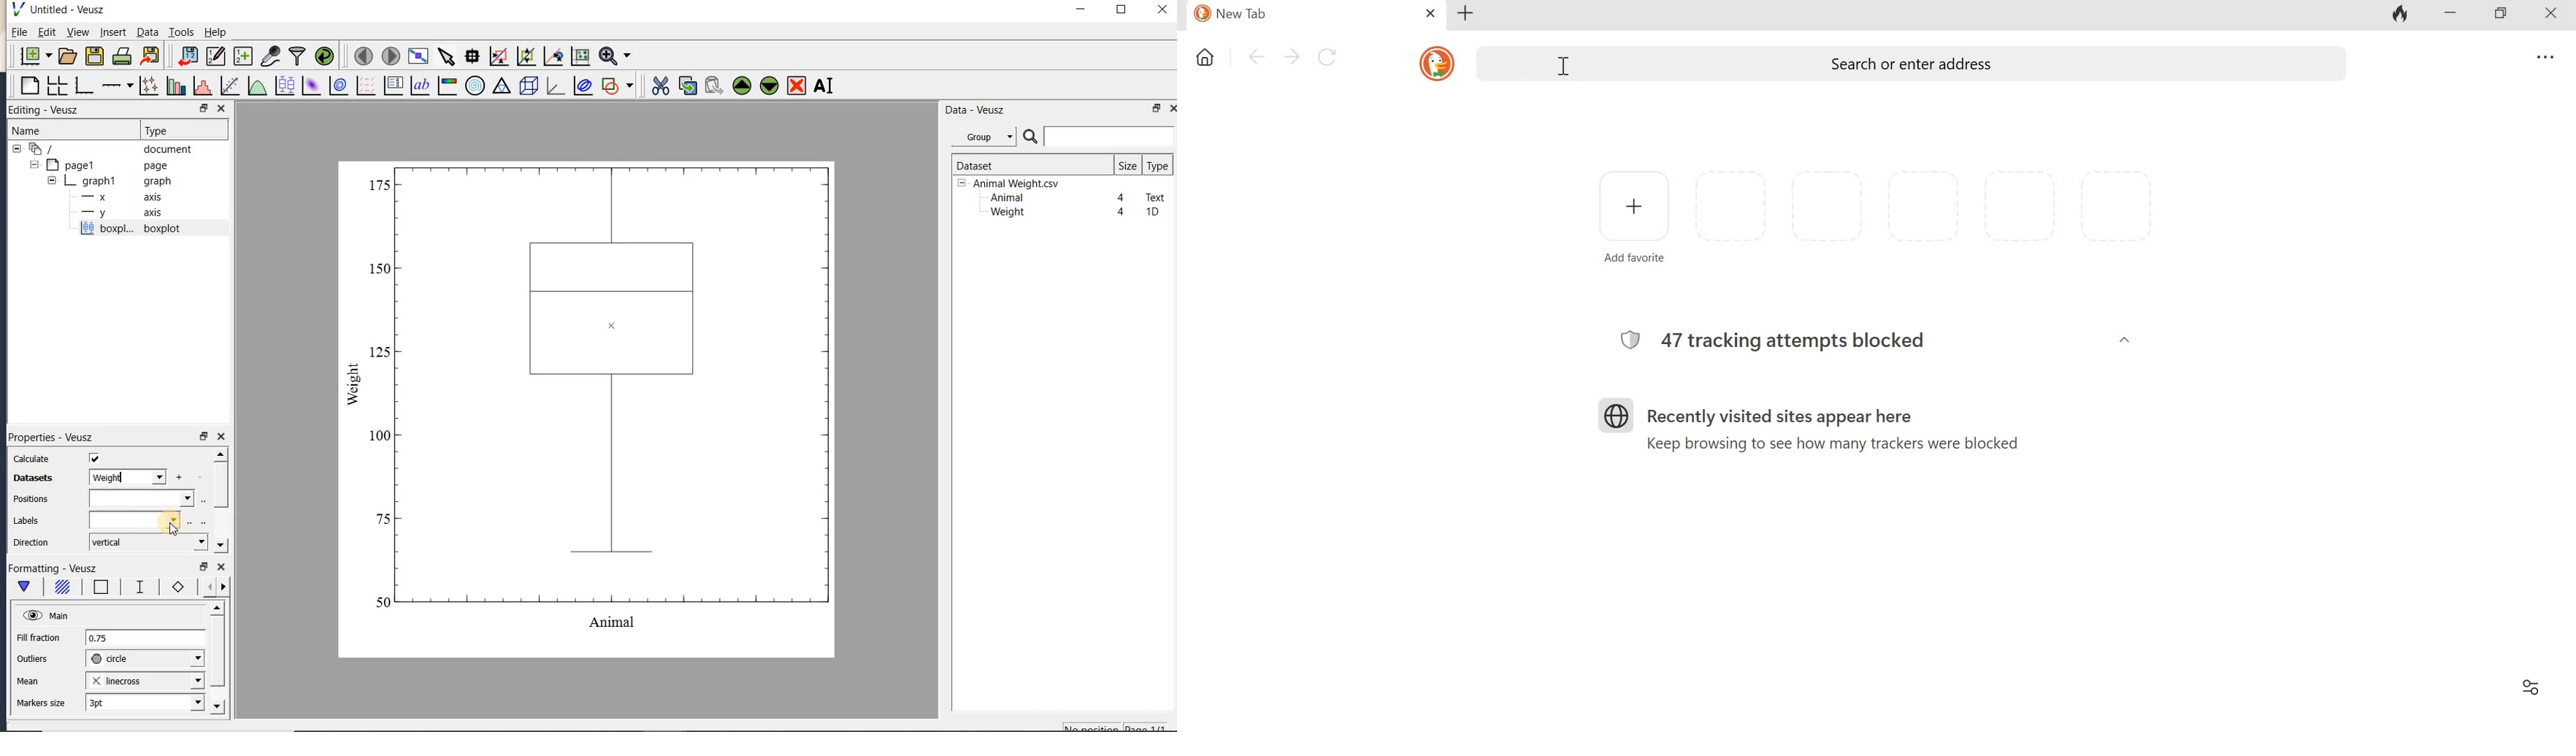 The height and width of the screenshot is (756, 2576). Describe the element at coordinates (175, 531) in the screenshot. I see `cursor` at that location.